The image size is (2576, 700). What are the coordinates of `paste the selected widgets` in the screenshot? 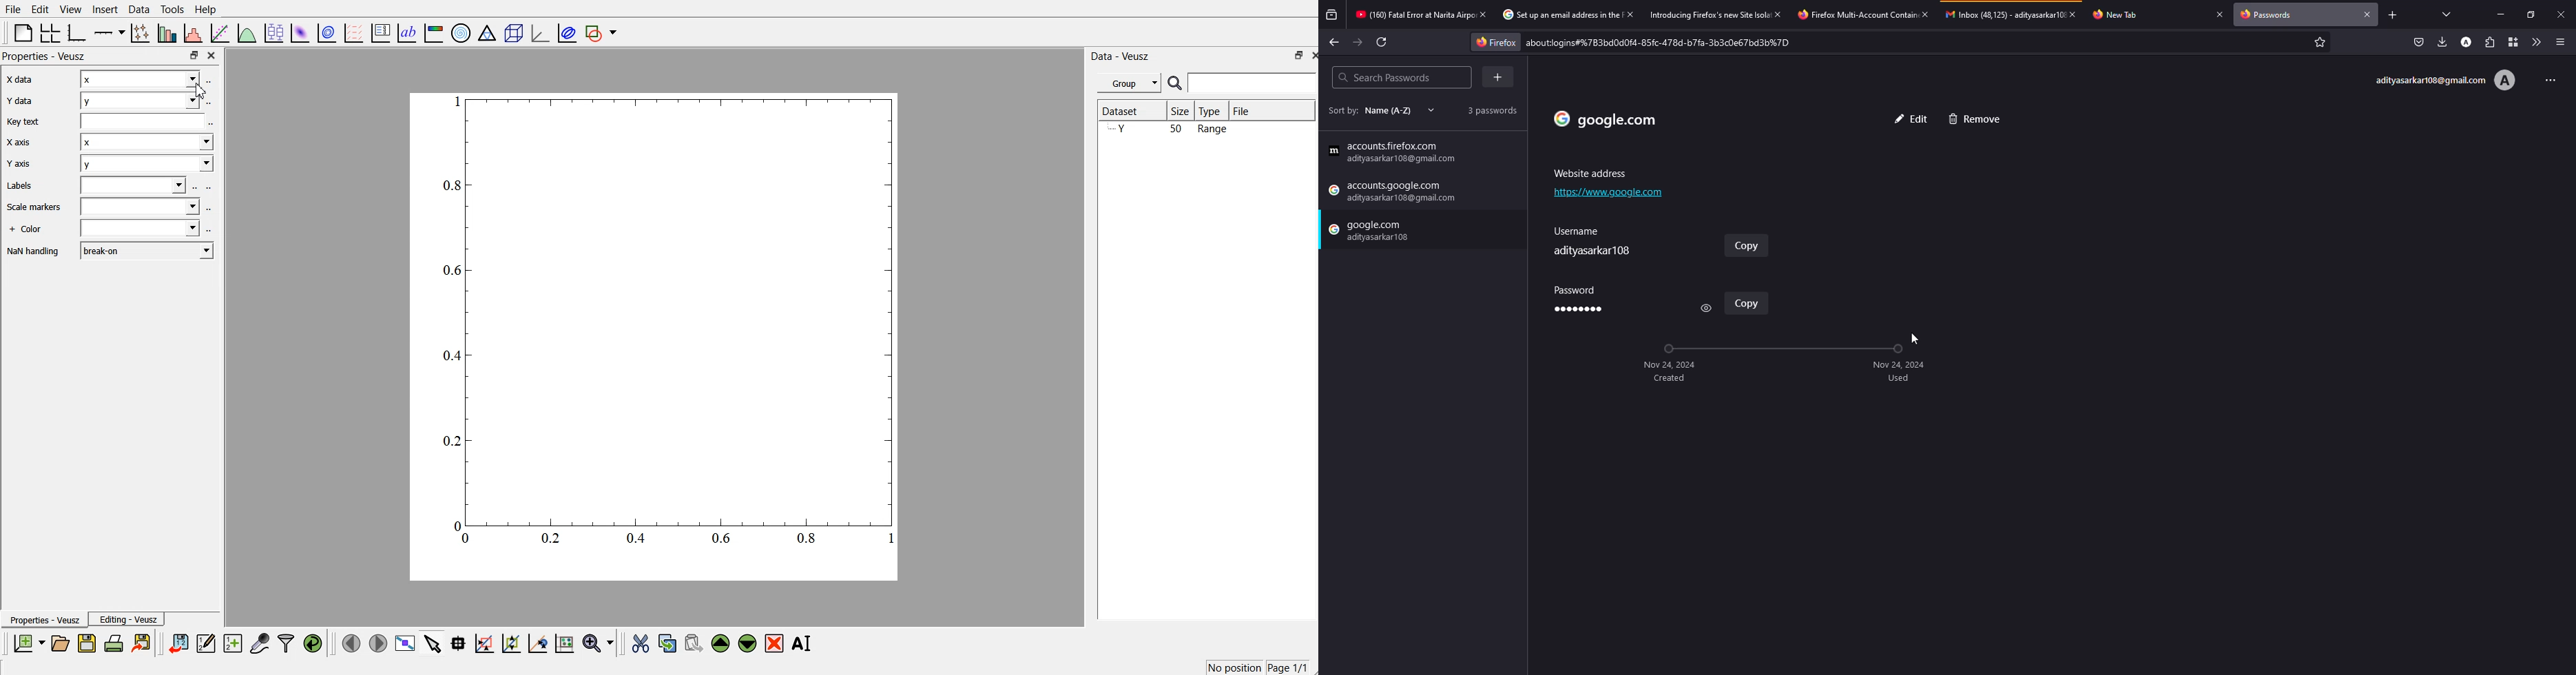 It's located at (694, 644).